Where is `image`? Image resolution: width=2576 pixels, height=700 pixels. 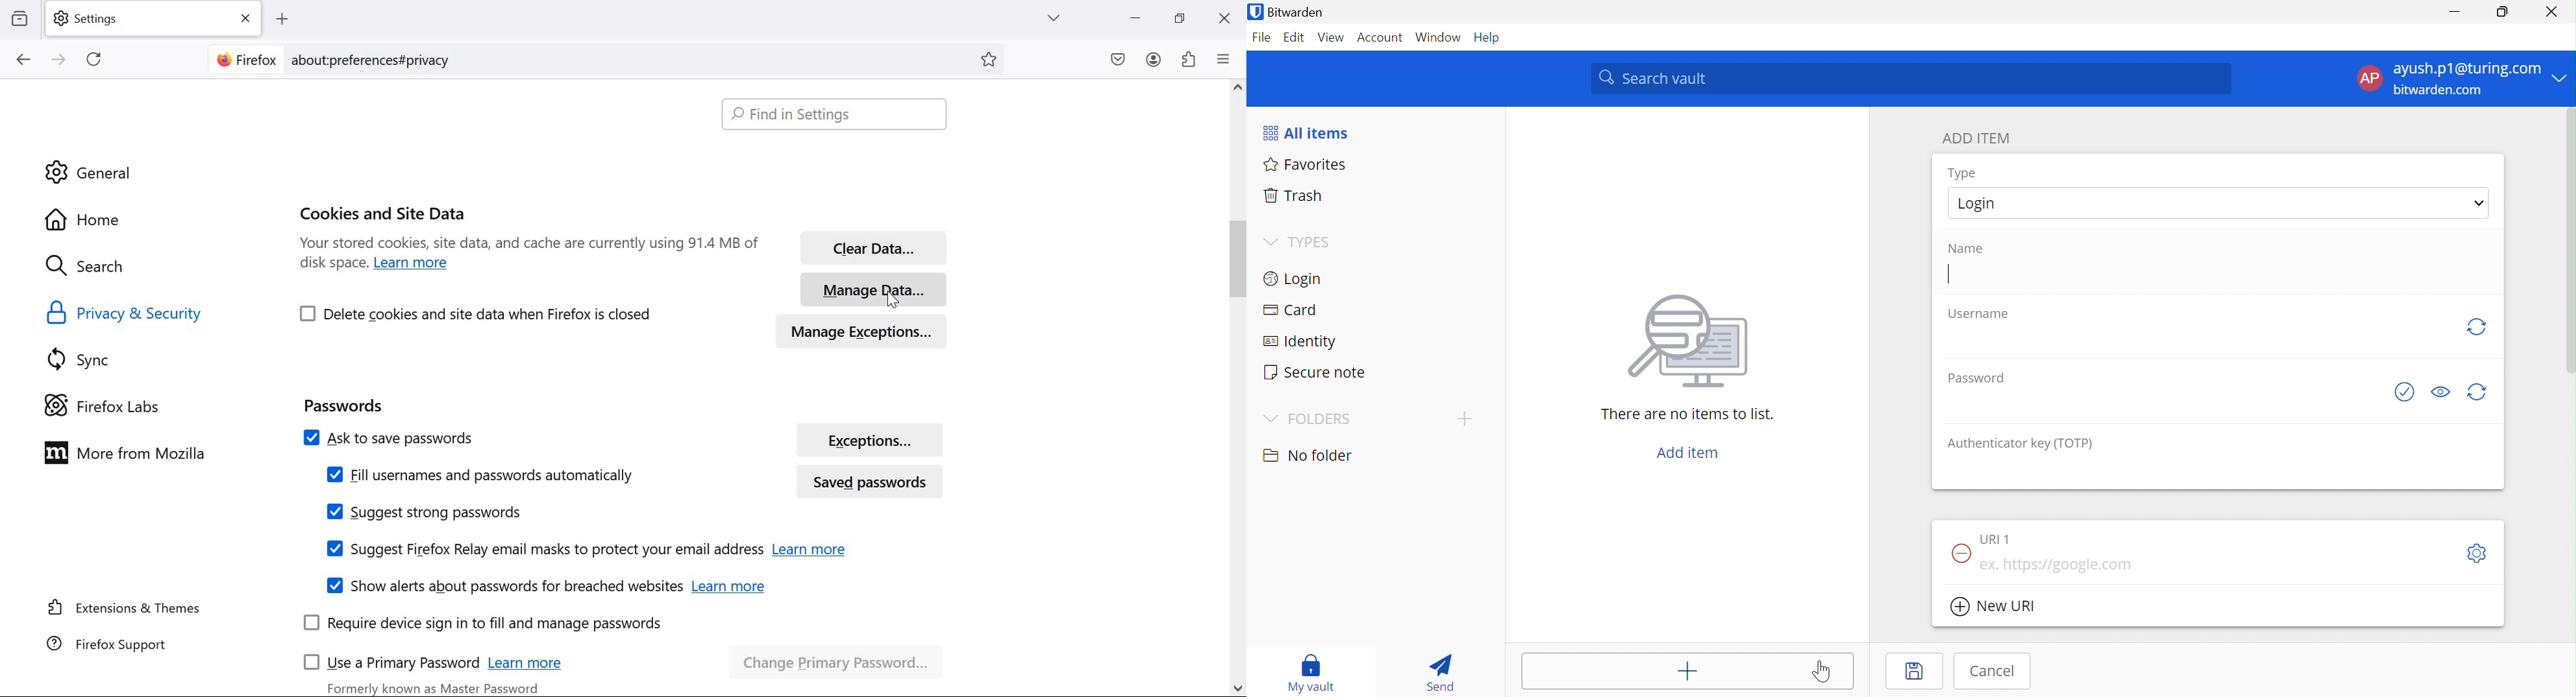 image is located at coordinates (1682, 345).